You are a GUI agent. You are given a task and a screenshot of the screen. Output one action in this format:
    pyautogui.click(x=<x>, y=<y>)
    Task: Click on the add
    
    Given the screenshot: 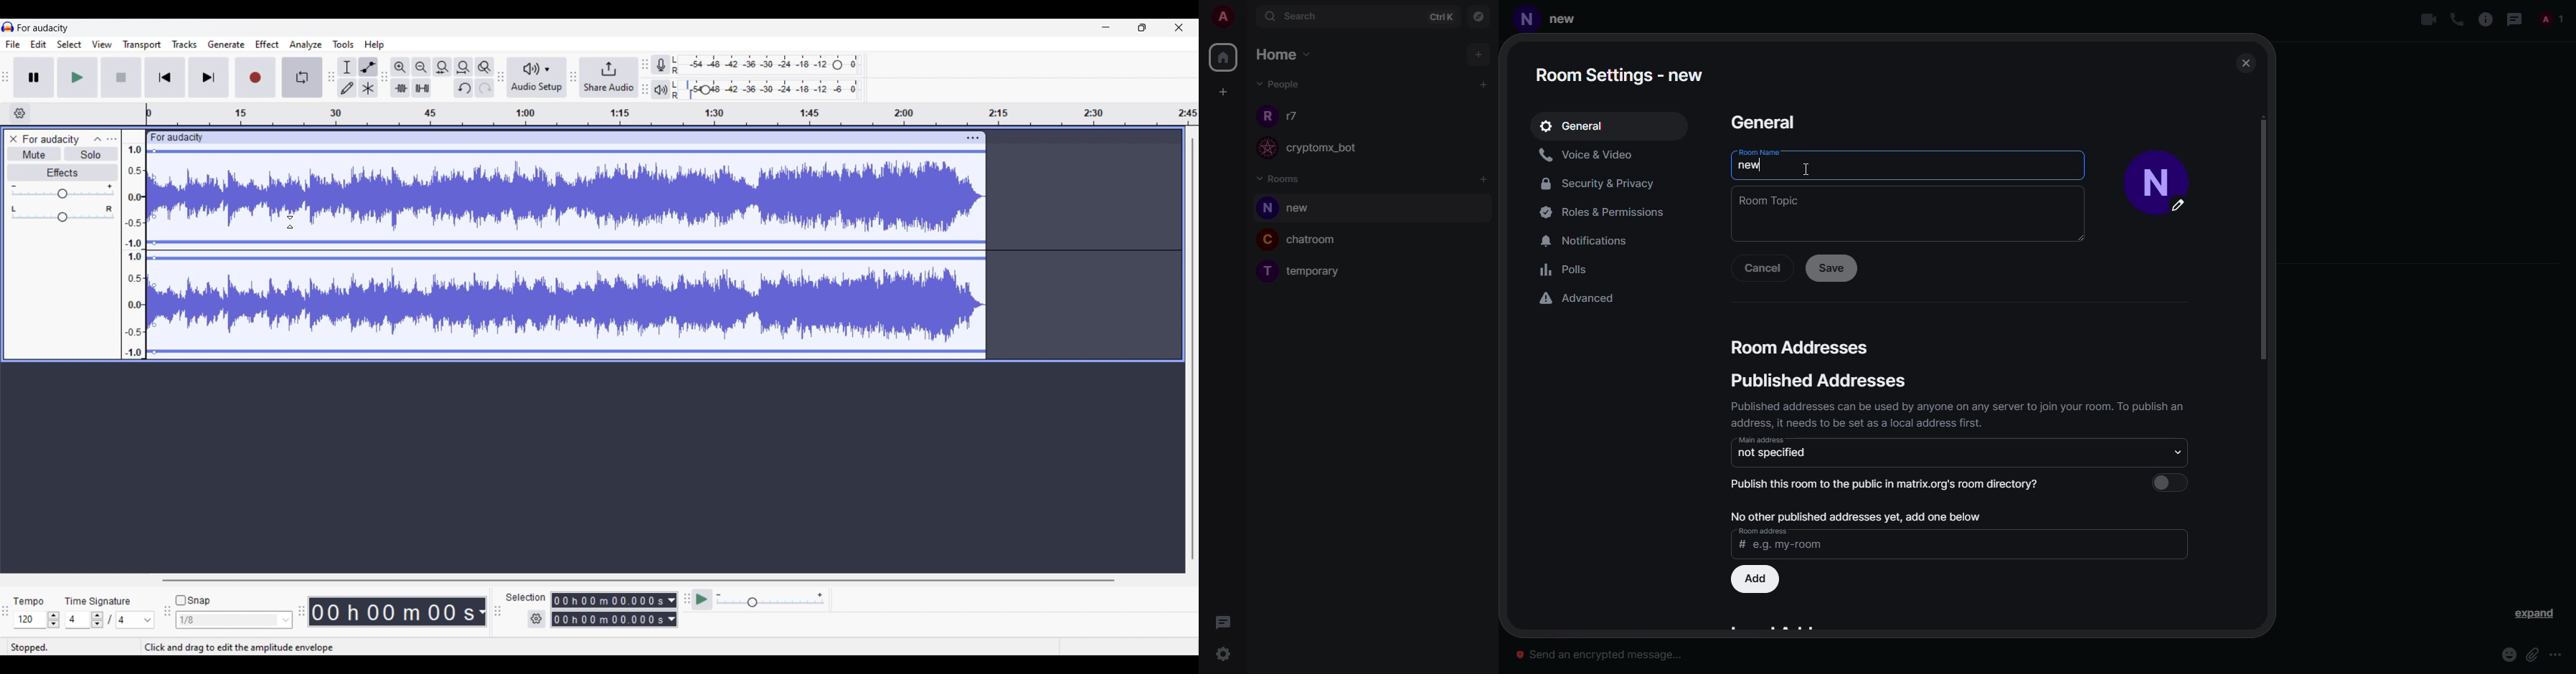 What is the action you would take?
    pyautogui.click(x=1481, y=54)
    